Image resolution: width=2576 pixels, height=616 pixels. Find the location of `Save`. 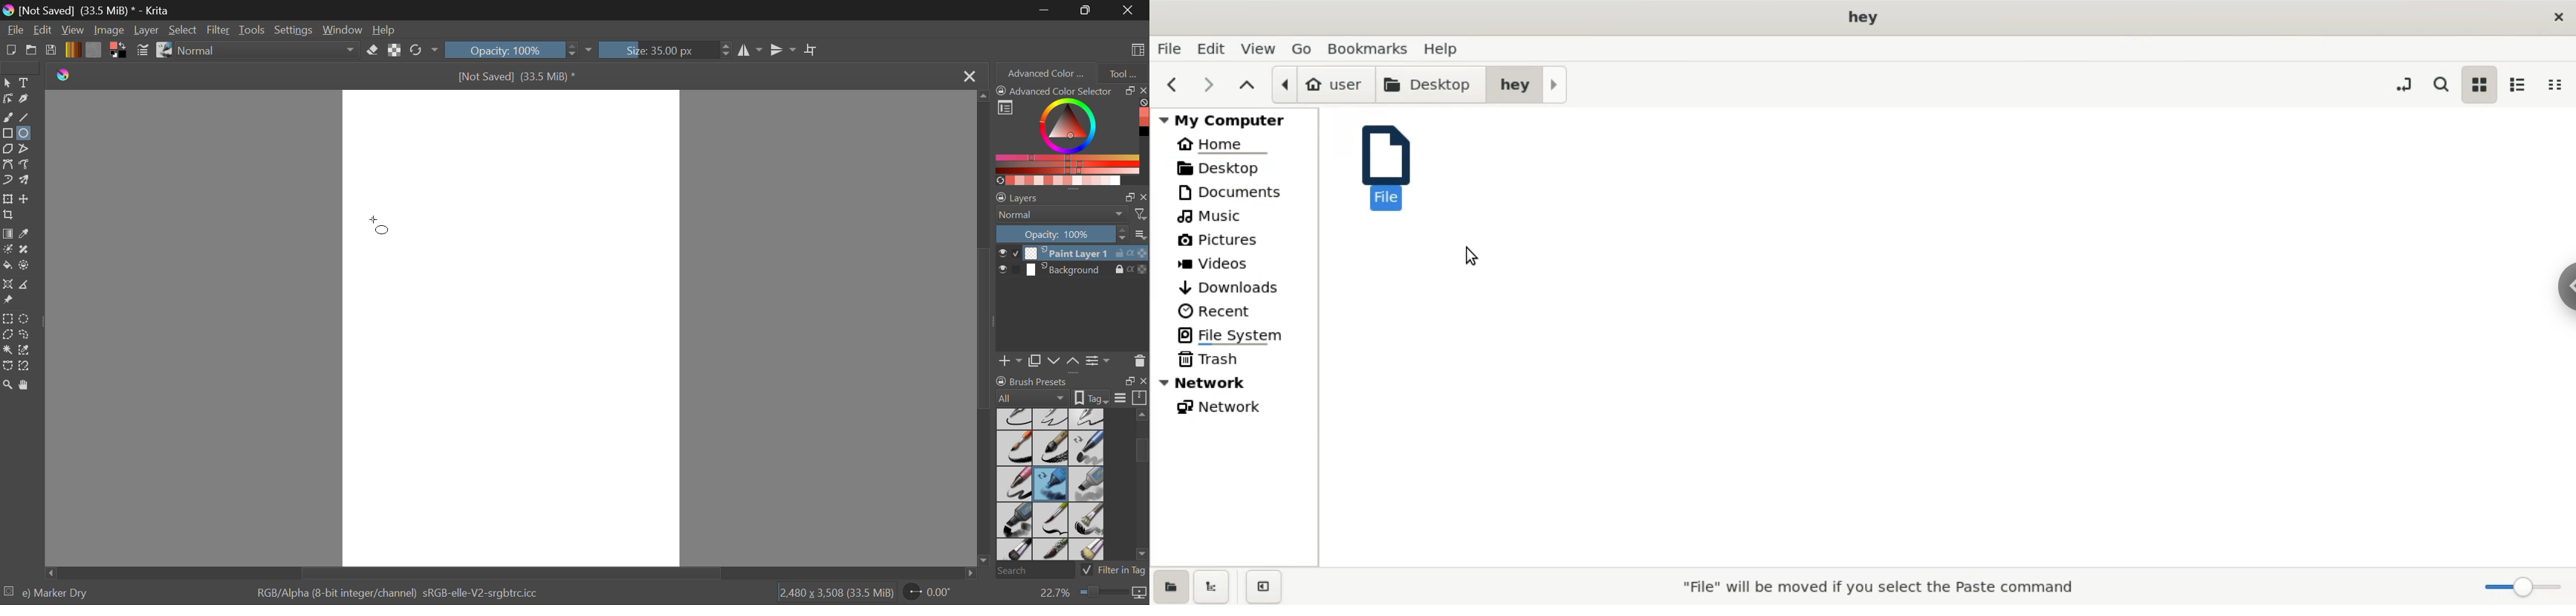

Save is located at coordinates (51, 51).